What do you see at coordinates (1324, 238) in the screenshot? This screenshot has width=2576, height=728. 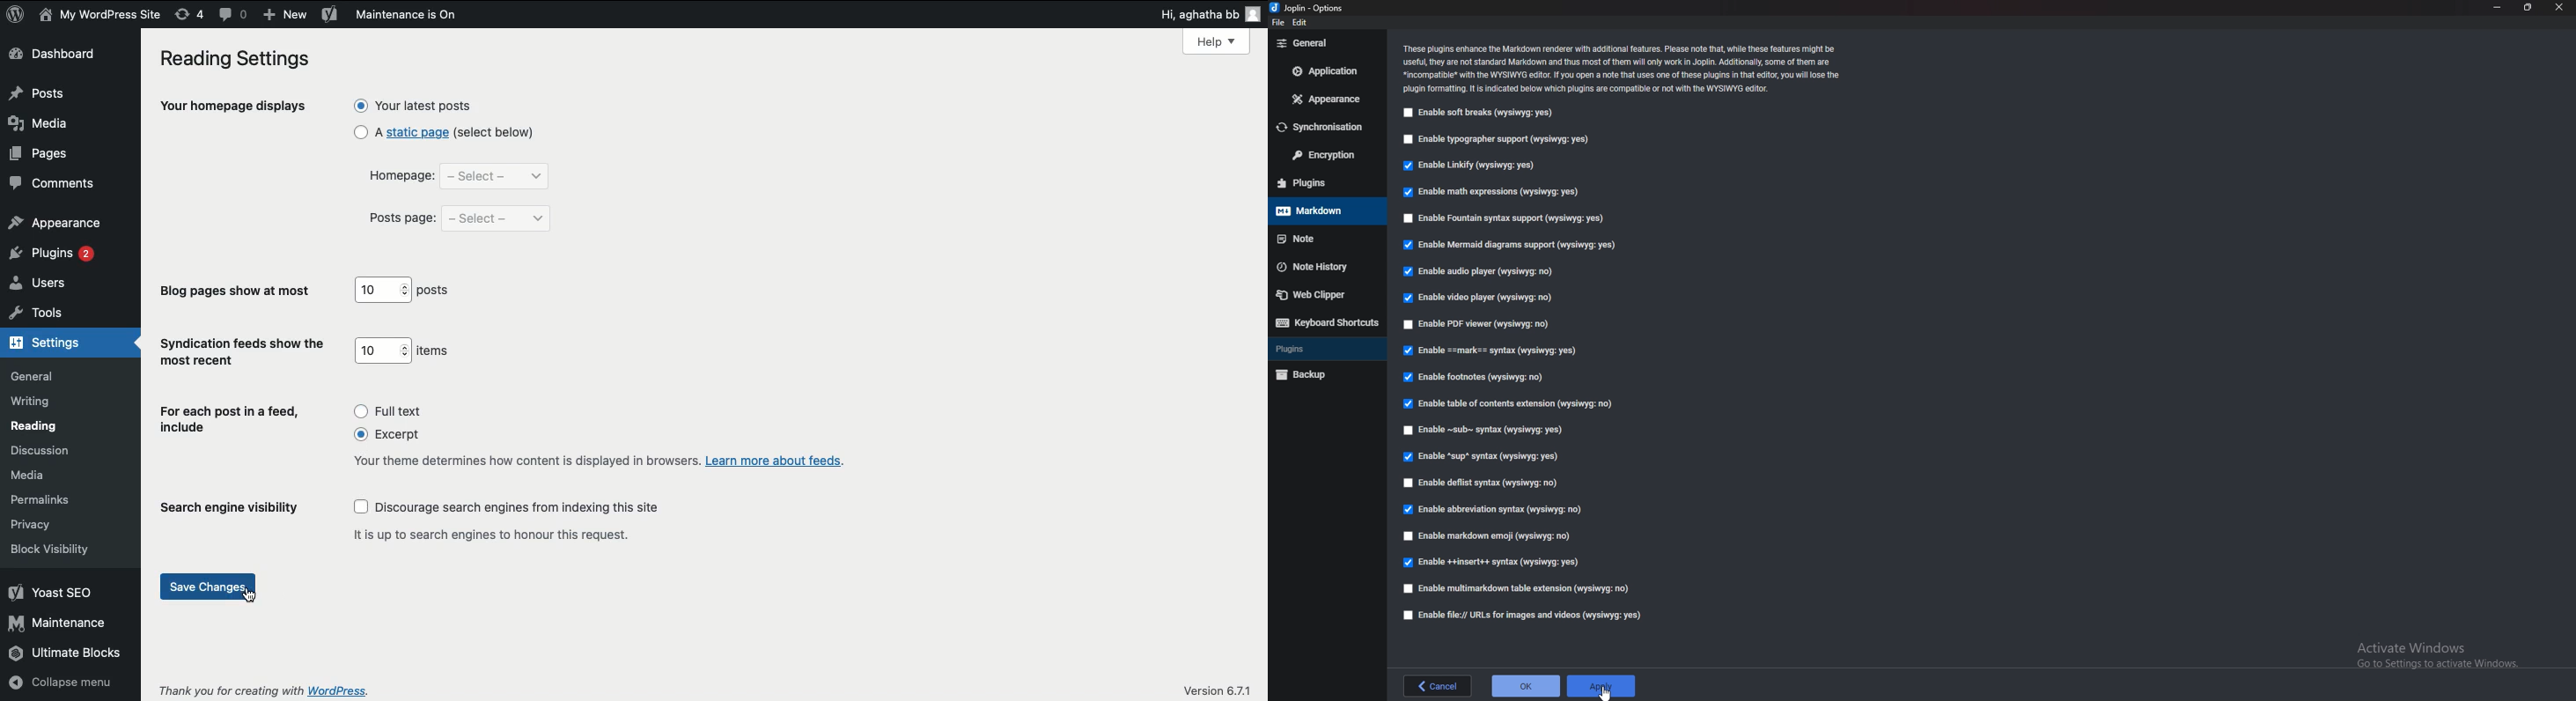 I see `note` at bounding box center [1324, 238].